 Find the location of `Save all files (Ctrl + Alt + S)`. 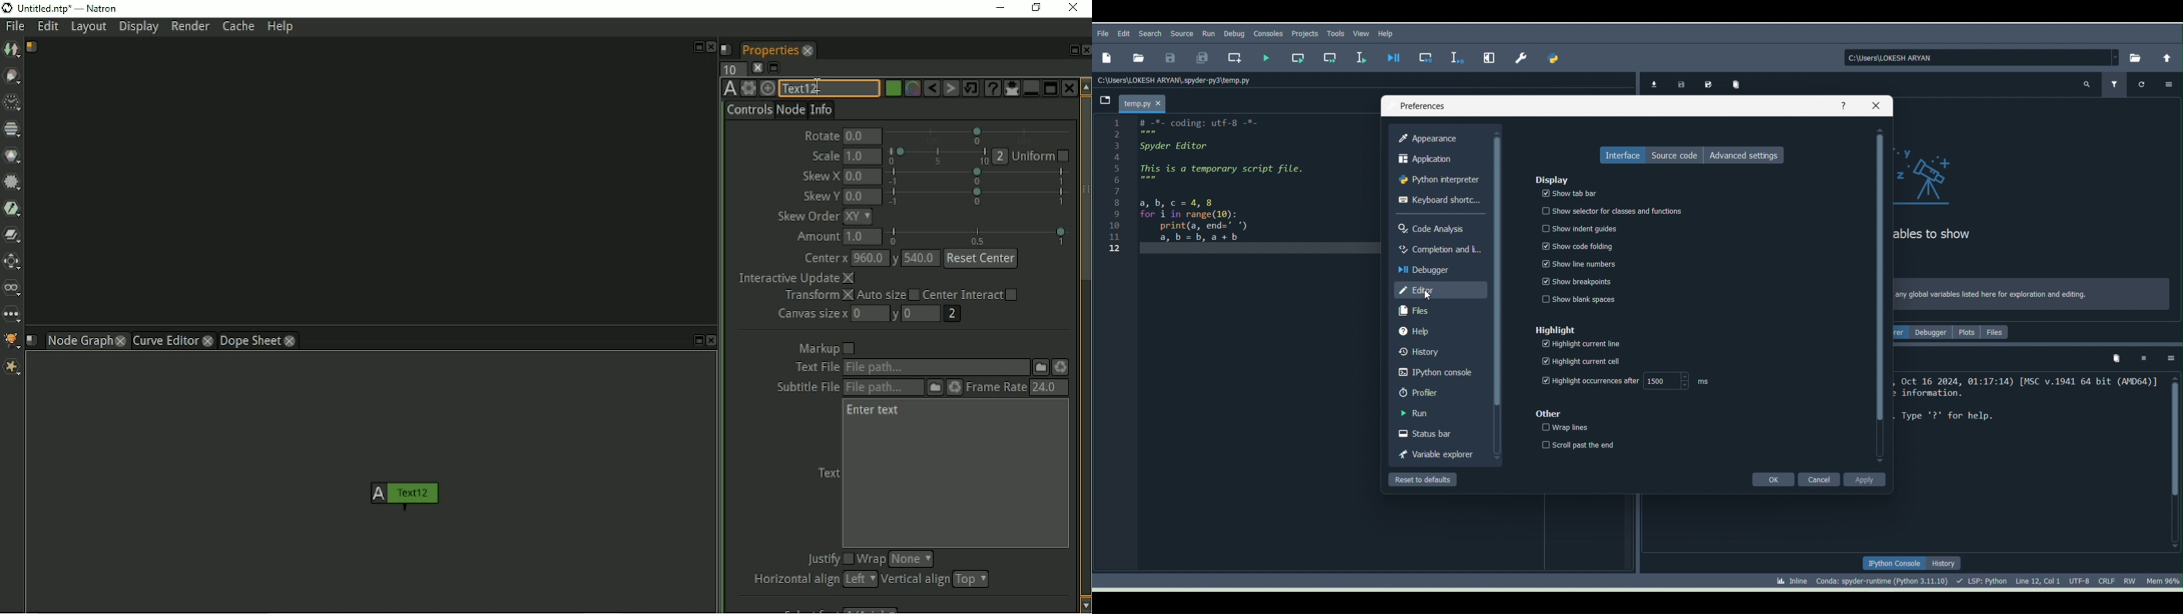

Save all files (Ctrl + Alt + S) is located at coordinates (1197, 59).